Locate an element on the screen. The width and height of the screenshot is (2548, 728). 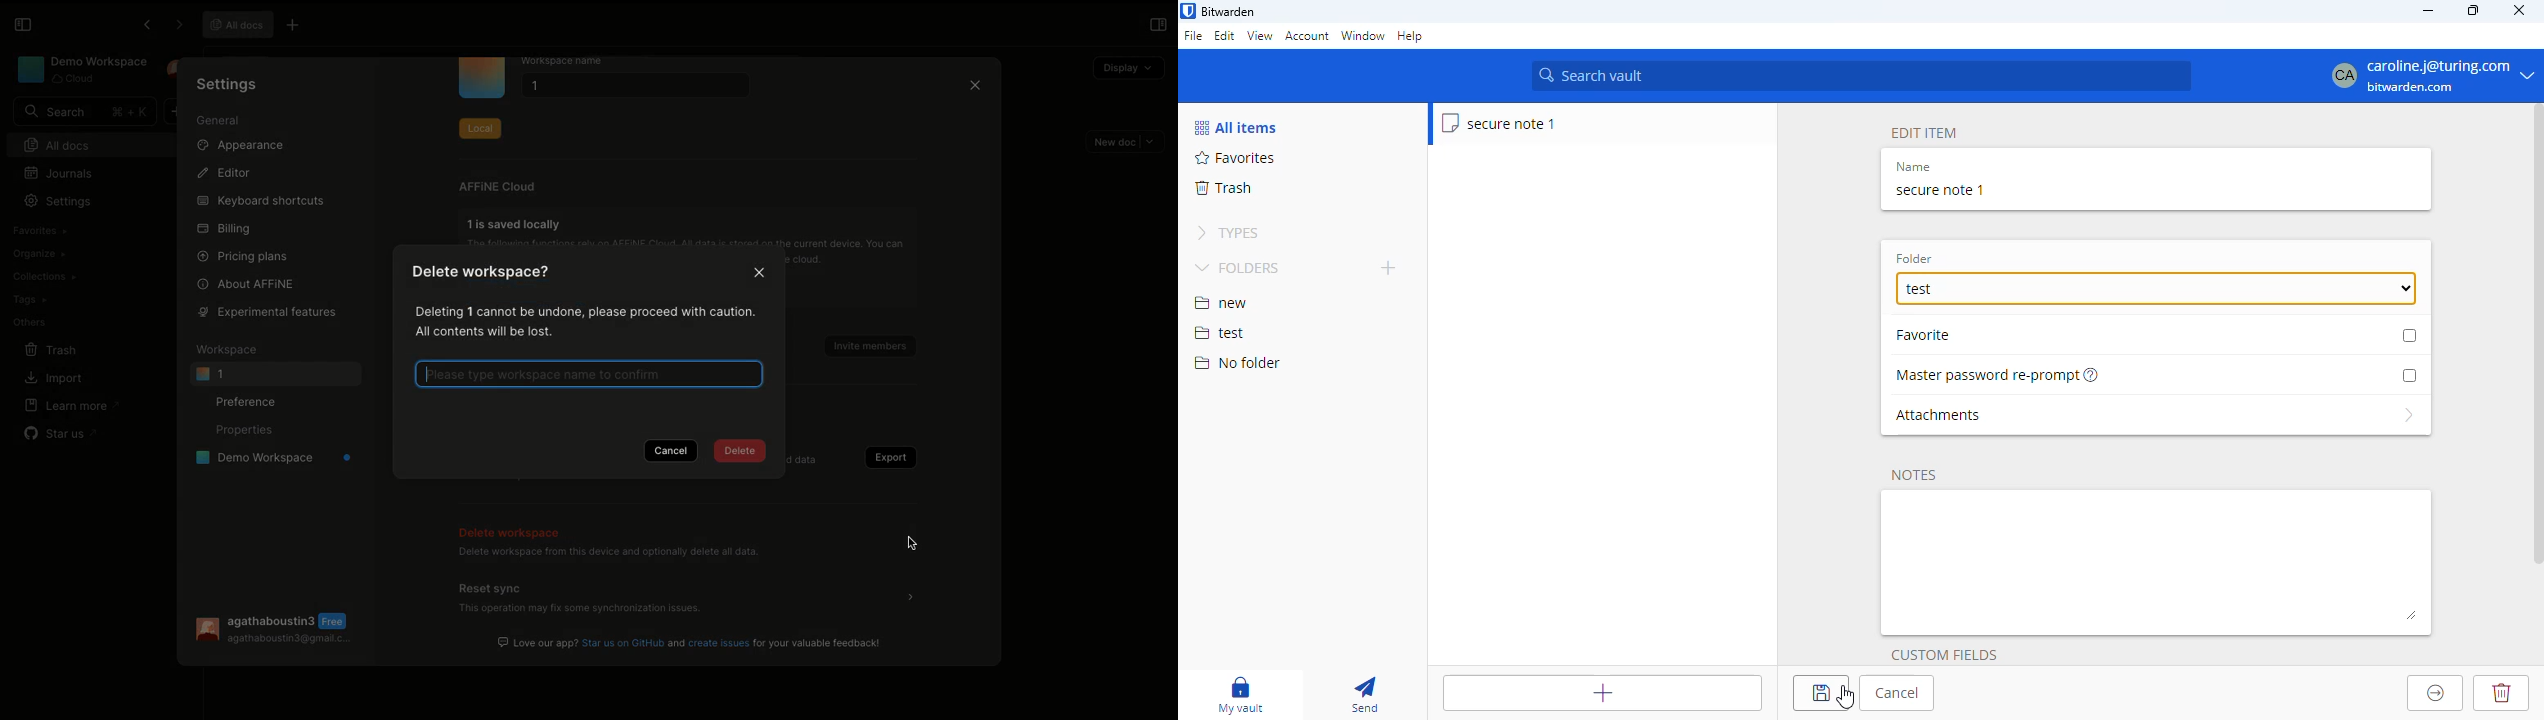
vertical scroll bar is located at coordinates (2535, 337).